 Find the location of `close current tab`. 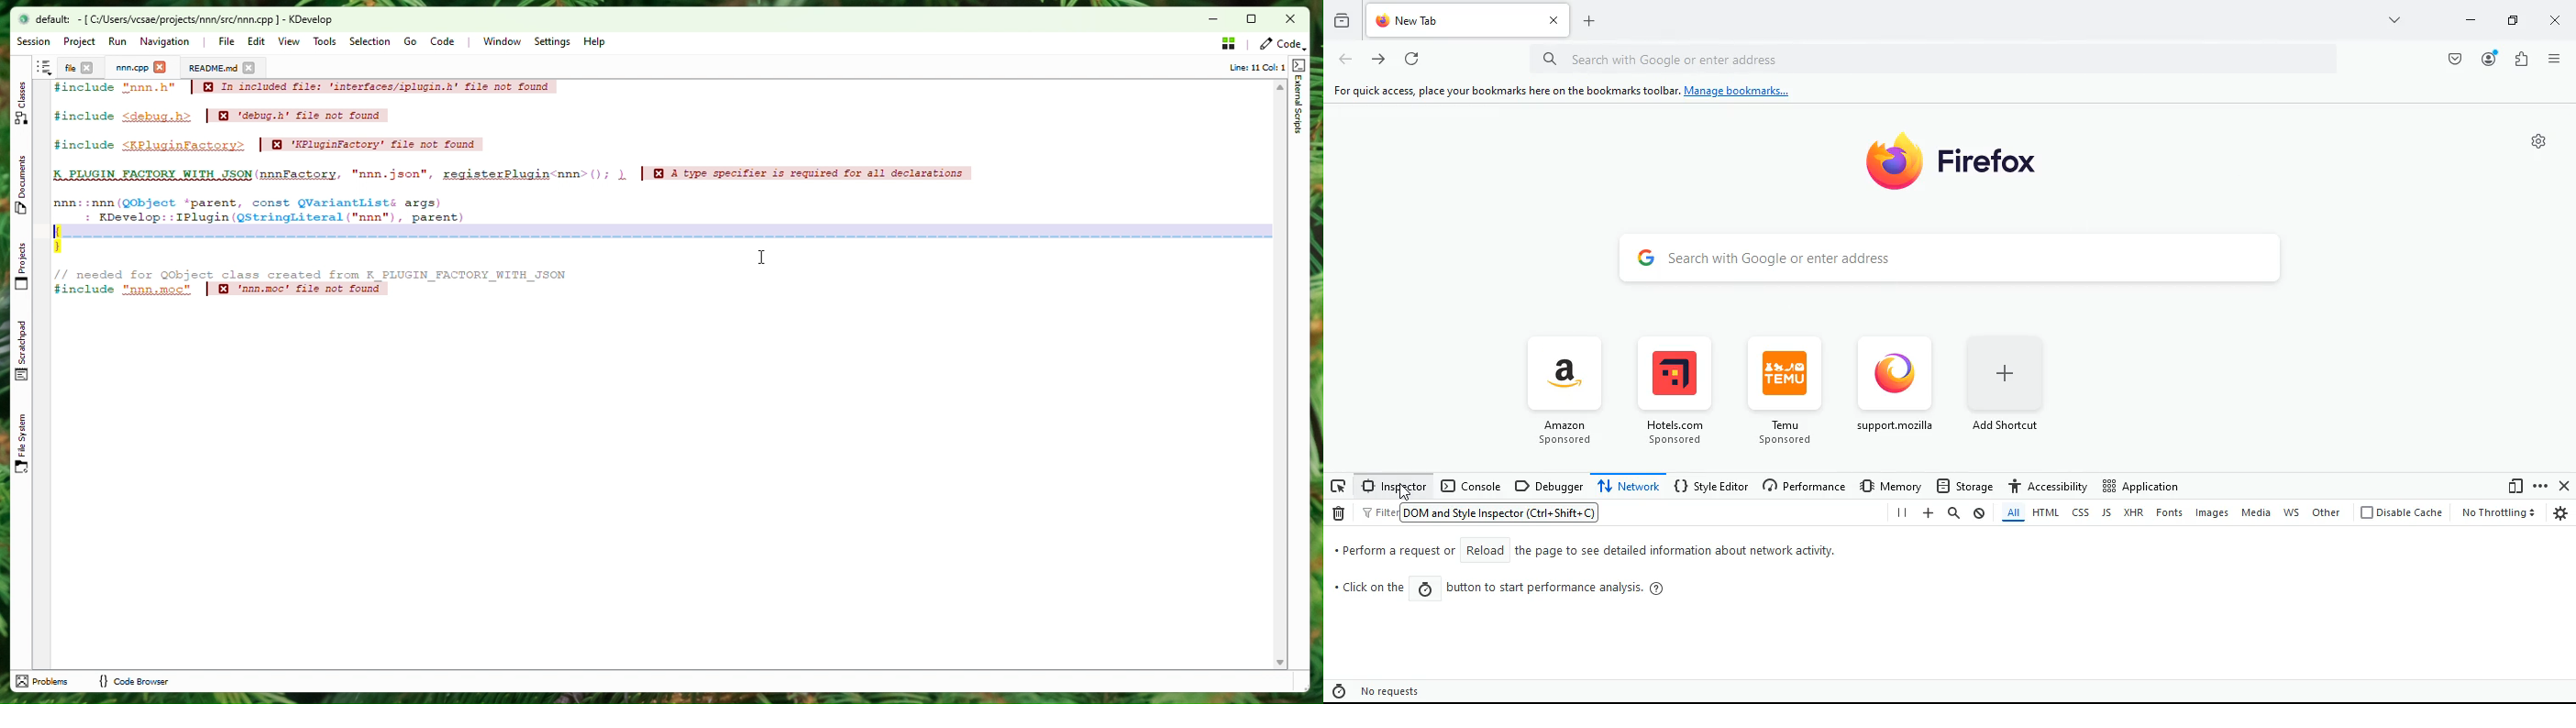

close current tab is located at coordinates (1553, 20).